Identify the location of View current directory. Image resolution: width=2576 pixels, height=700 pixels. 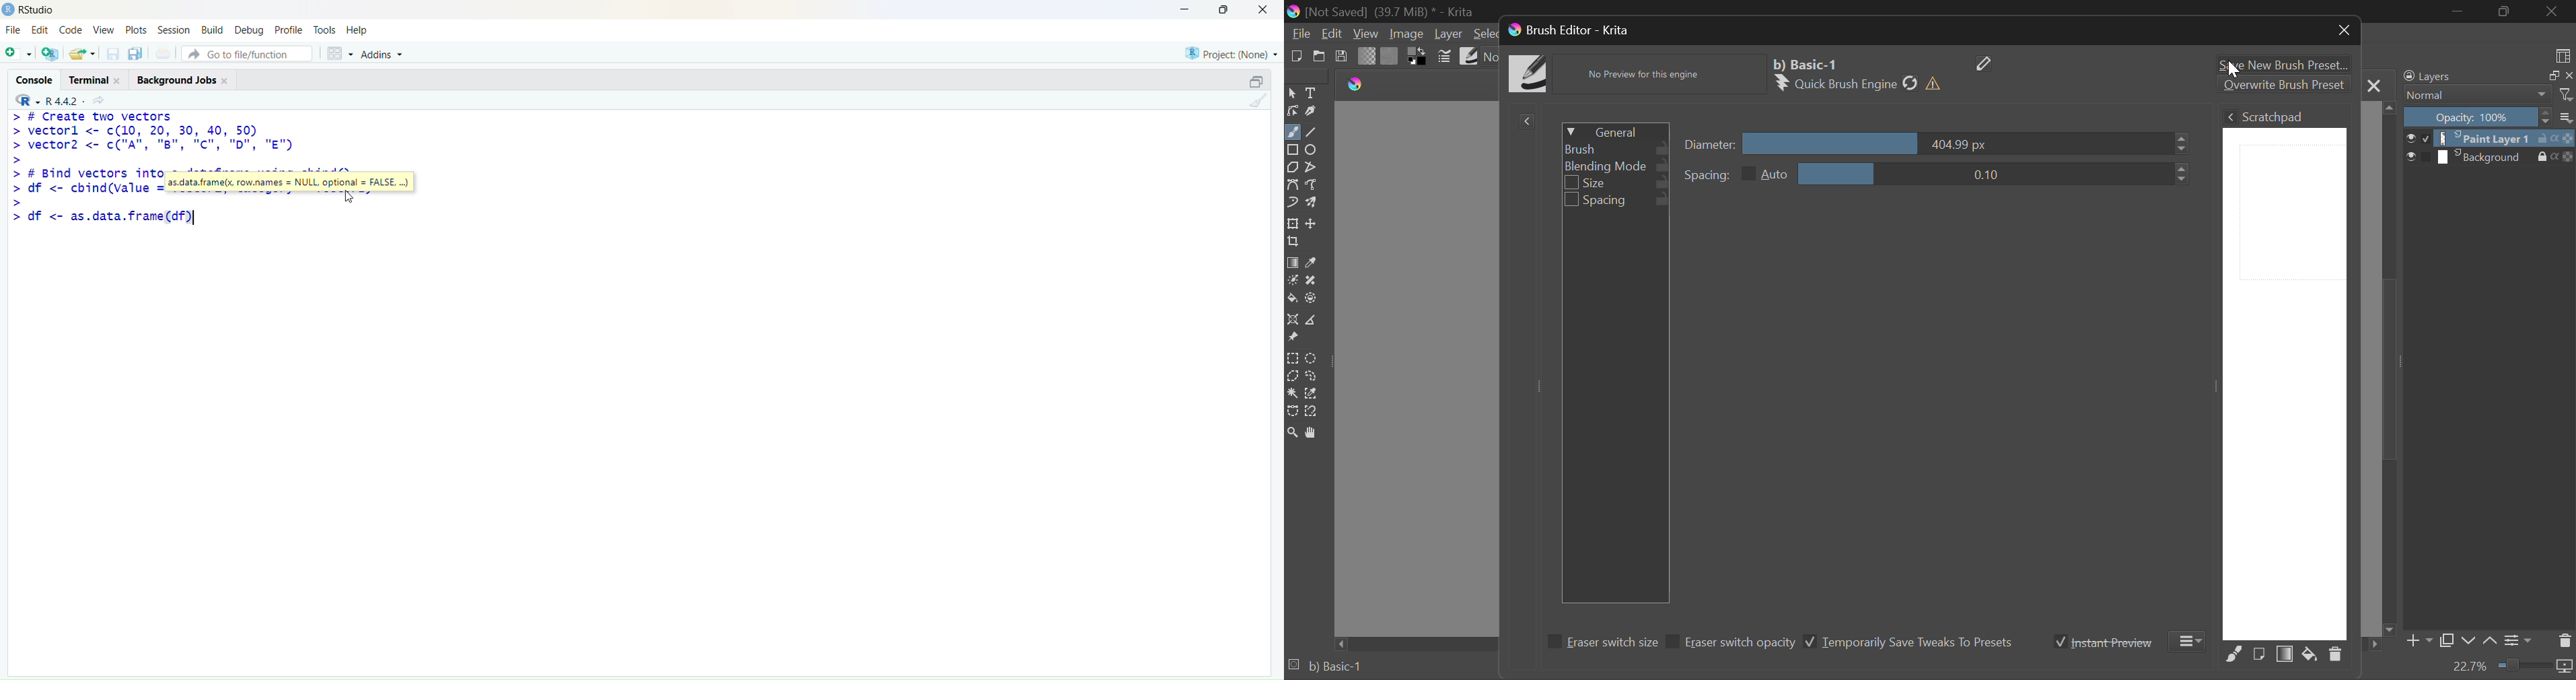
(100, 101).